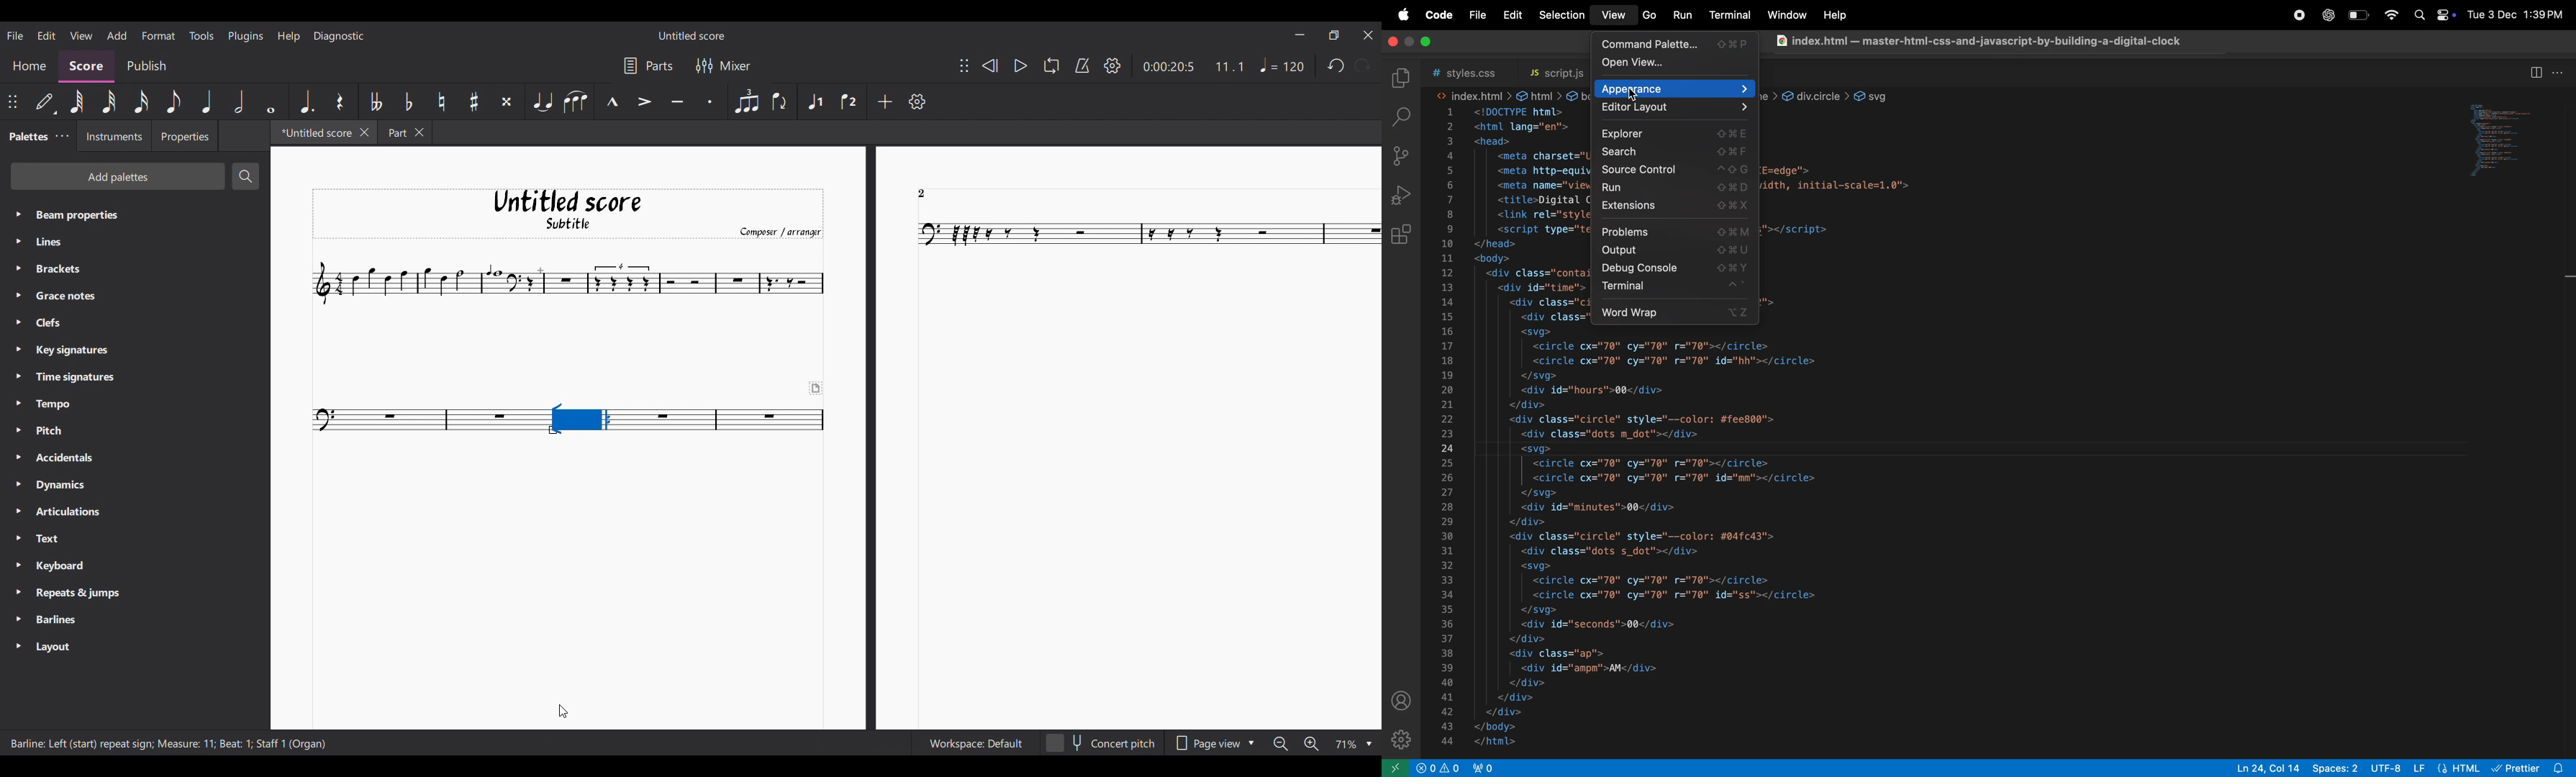 The height and width of the screenshot is (784, 2576). Describe the element at coordinates (146, 66) in the screenshot. I see `Publish` at that location.